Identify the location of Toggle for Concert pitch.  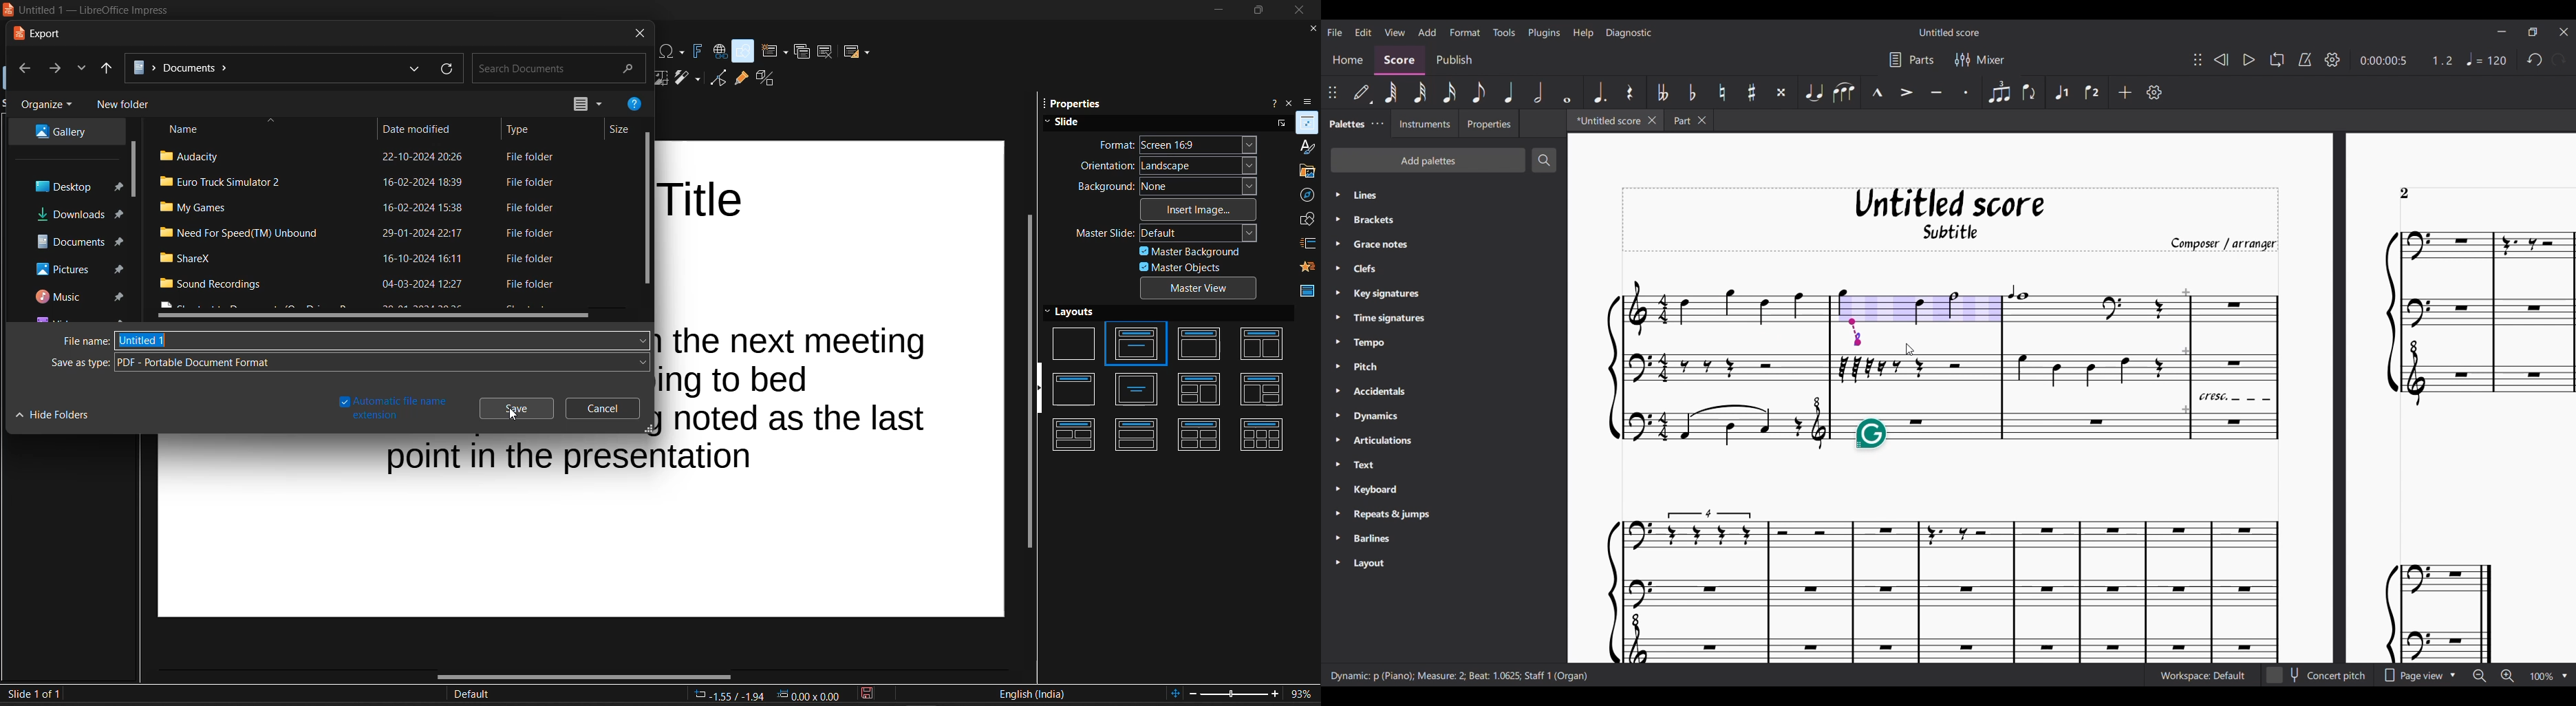
(2317, 675).